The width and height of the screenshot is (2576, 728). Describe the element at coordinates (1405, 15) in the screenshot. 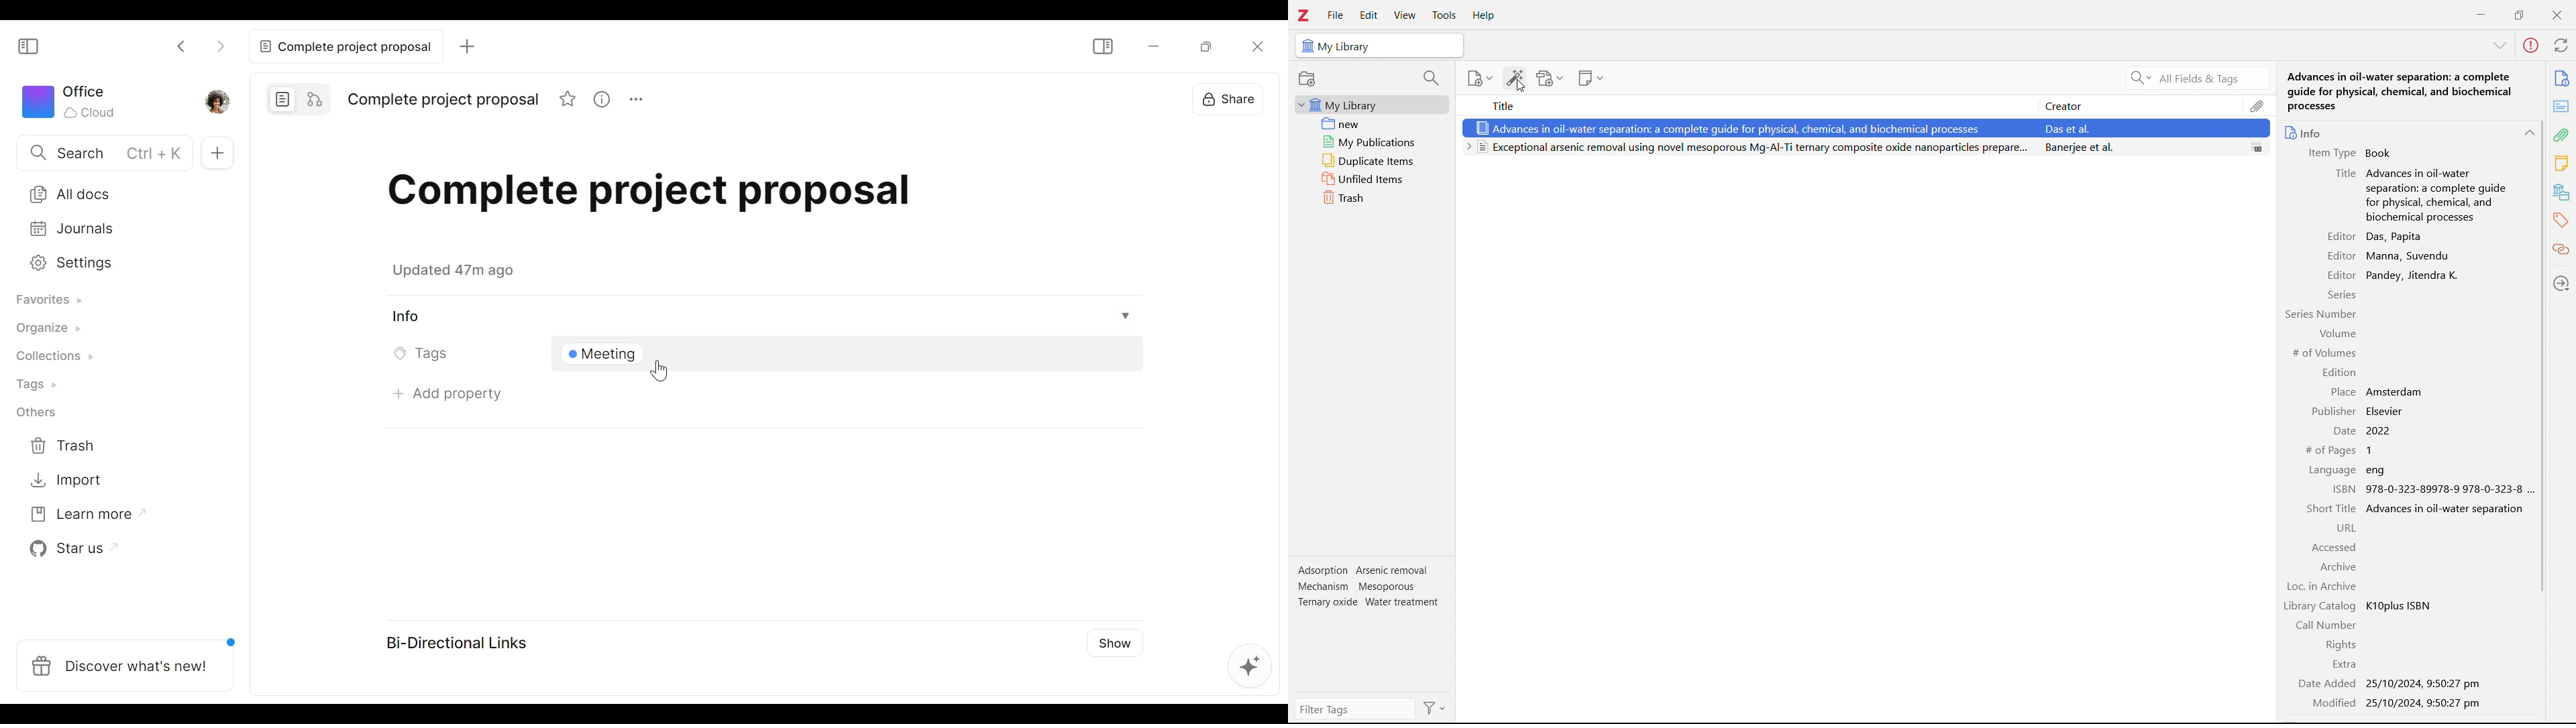

I see `view` at that location.